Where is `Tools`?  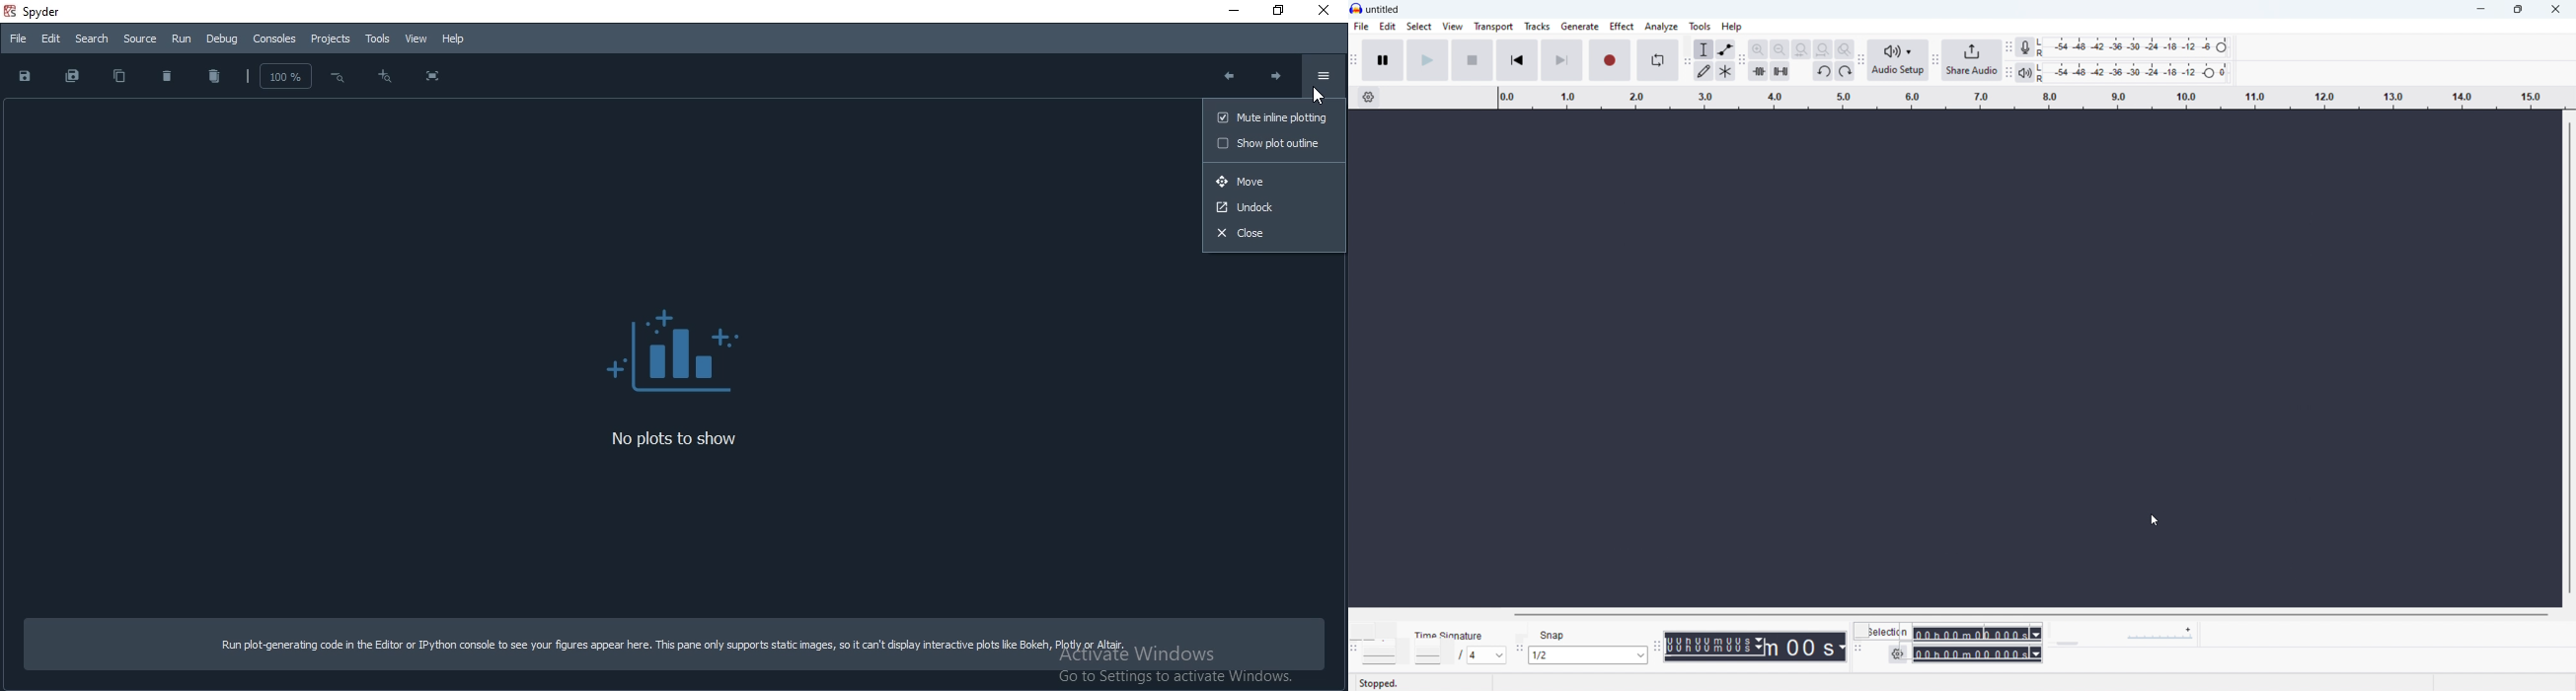
Tools is located at coordinates (376, 38).